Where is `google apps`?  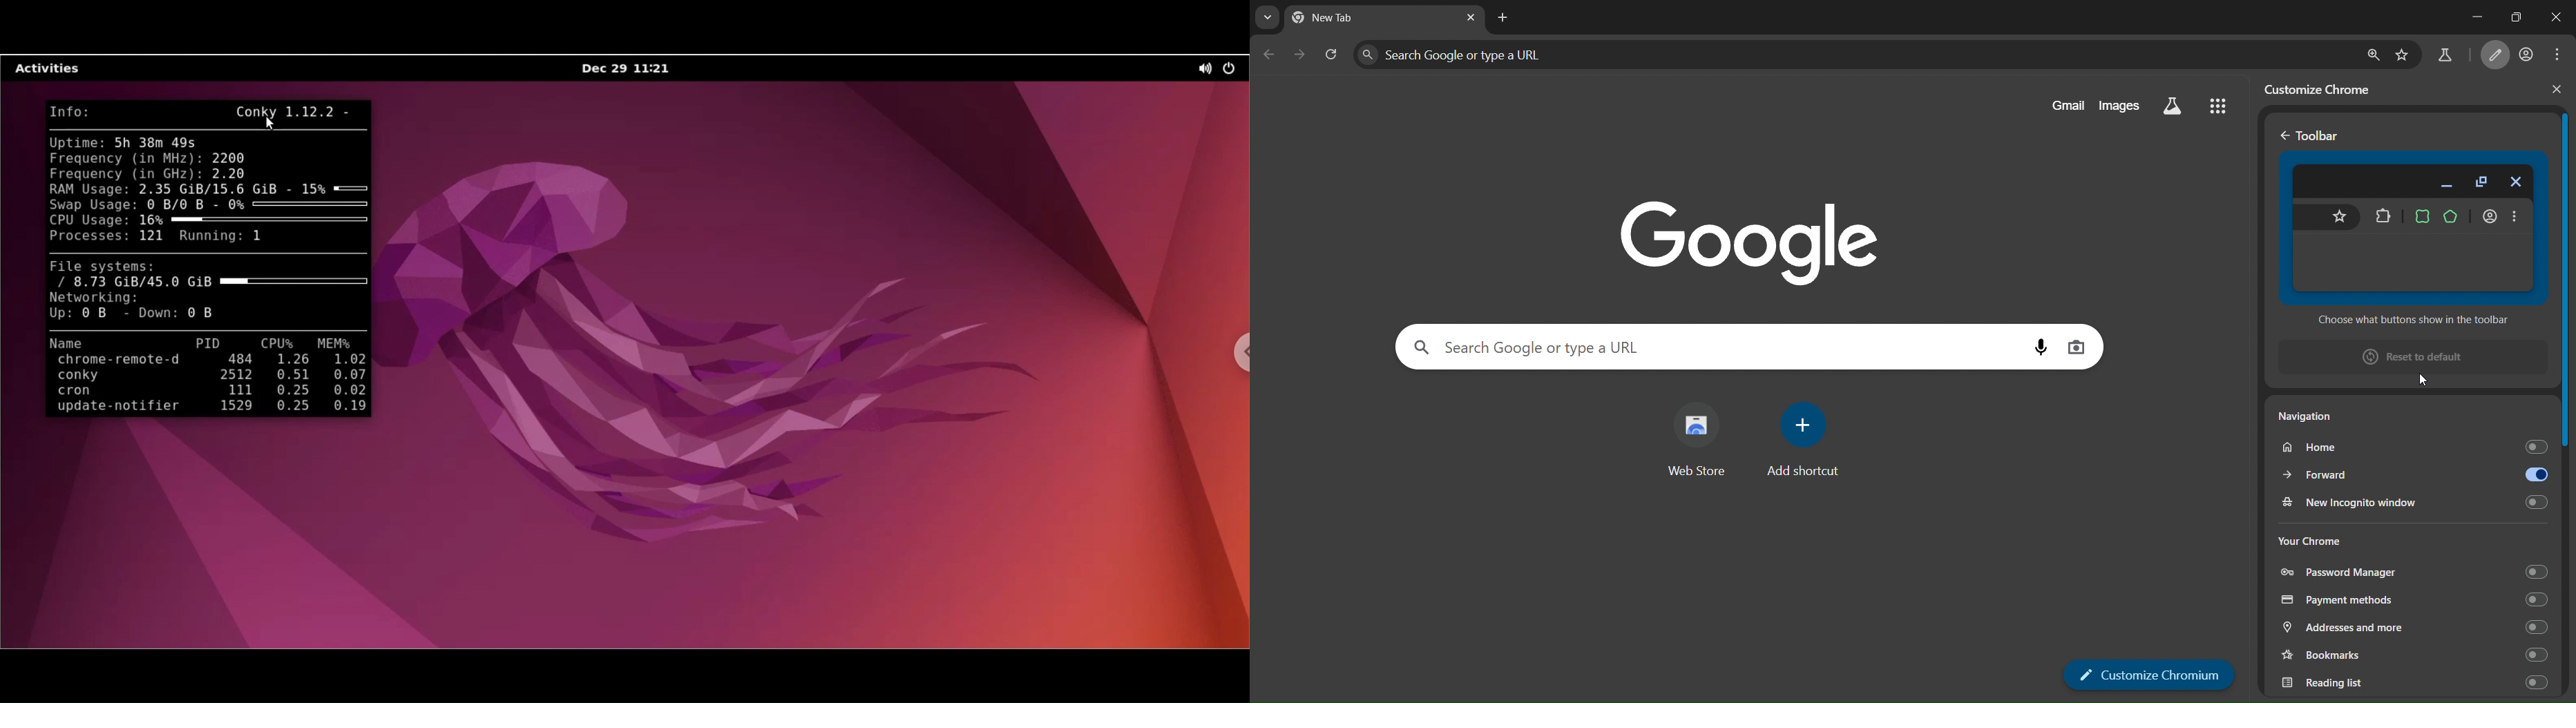
google apps is located at coordinates (2218, 106).